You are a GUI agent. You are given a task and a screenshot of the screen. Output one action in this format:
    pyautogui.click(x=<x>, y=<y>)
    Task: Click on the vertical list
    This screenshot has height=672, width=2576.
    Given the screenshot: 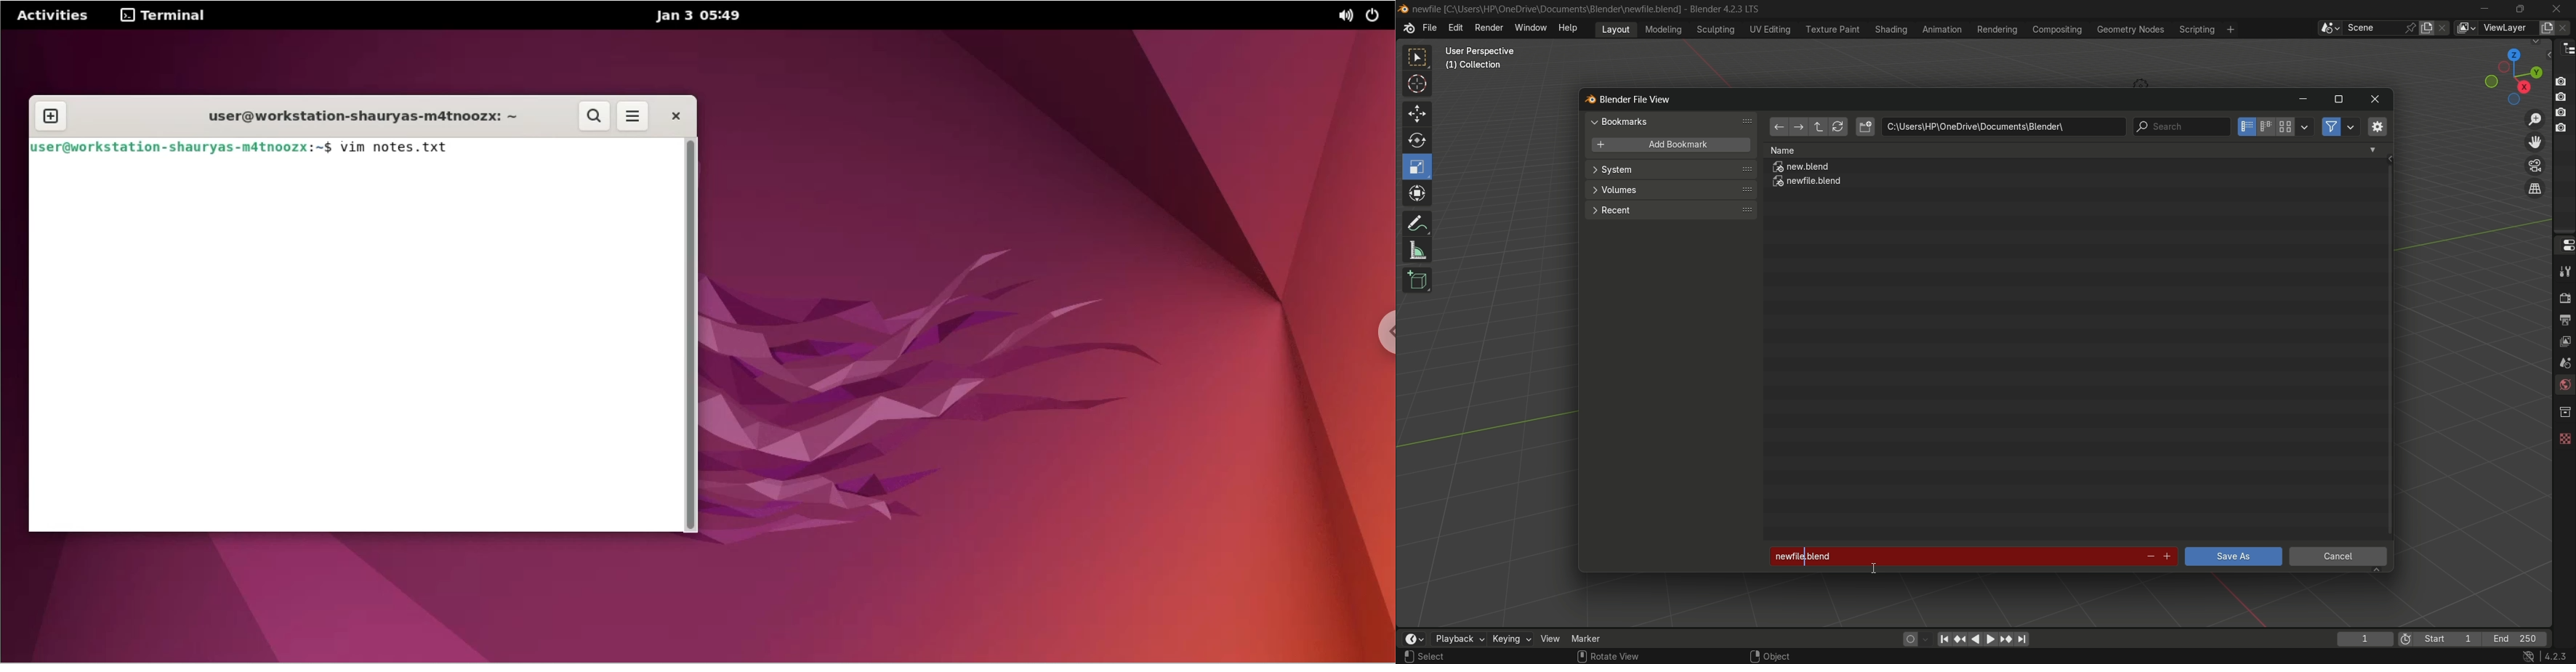 What is the action you would take?
    pyautogui.click(x=2246, y=127)
    